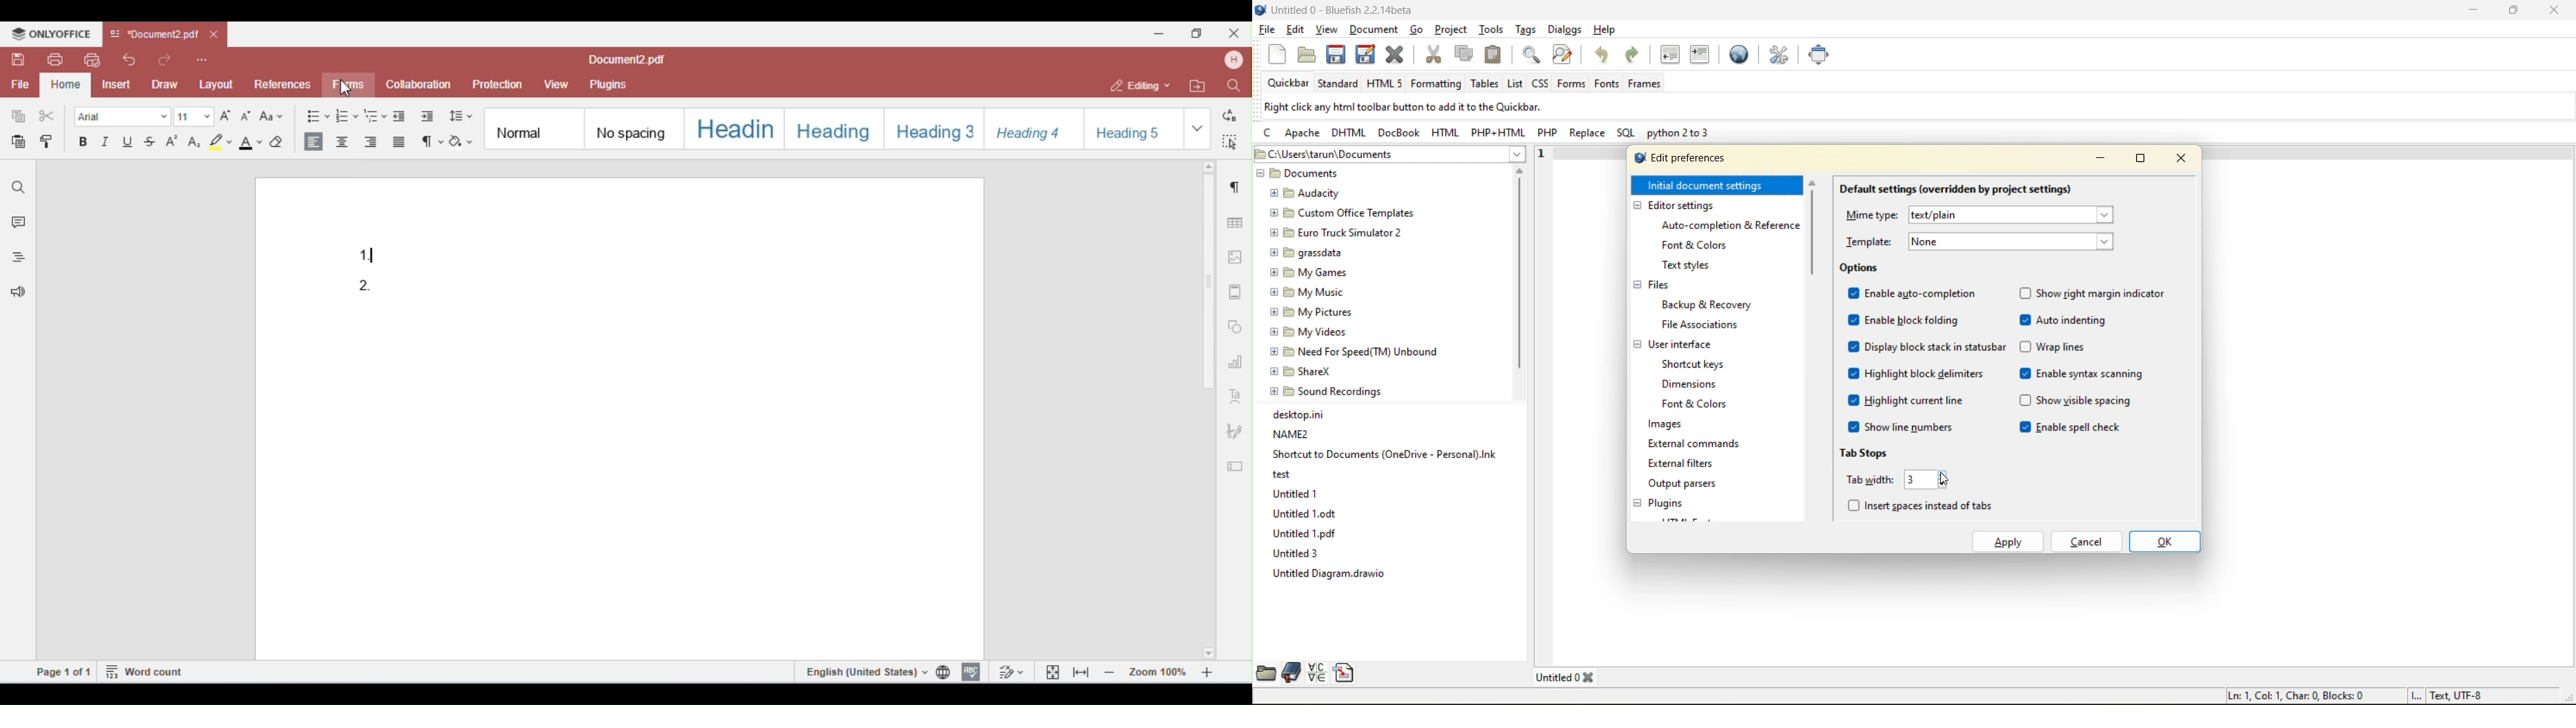 The height and width of the screenshot is (728, 2576). What do you see at coordinates (1726, 226) in the screenshot?
I see `auto completion and reference` at bounding box center [1726, 226].